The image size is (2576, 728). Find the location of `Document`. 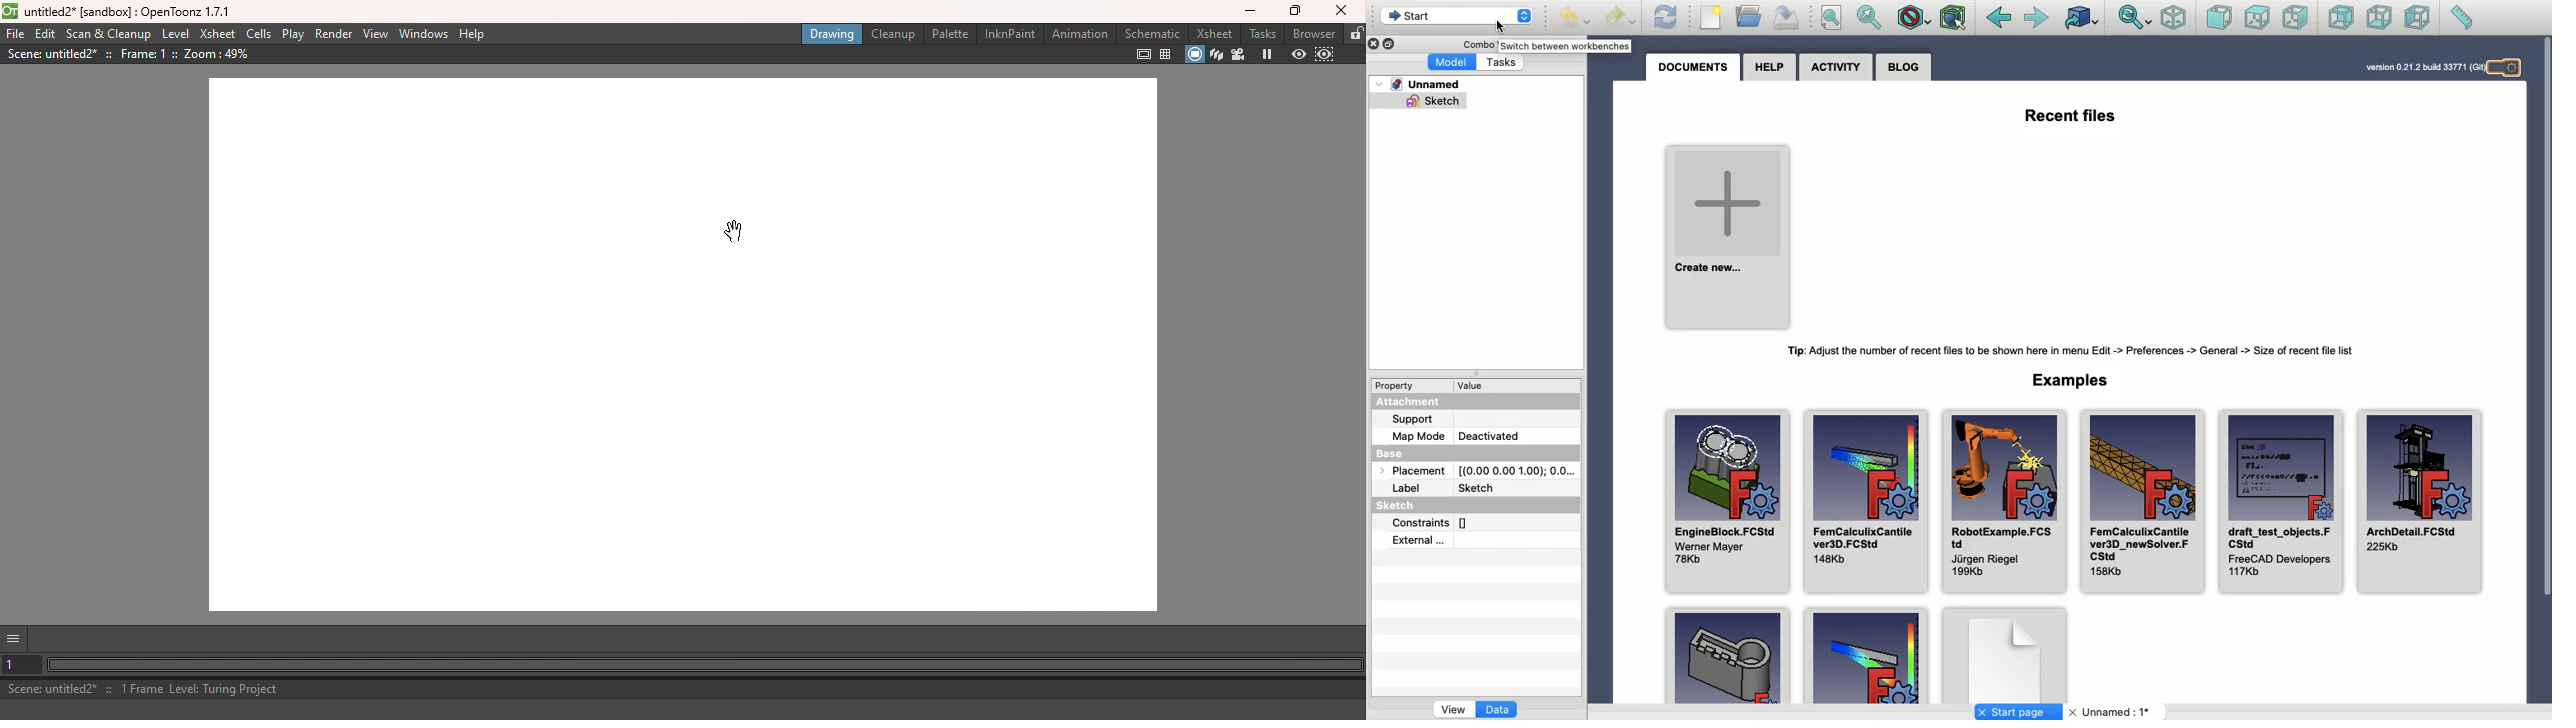

Document is located at coordinates (2004, 652).